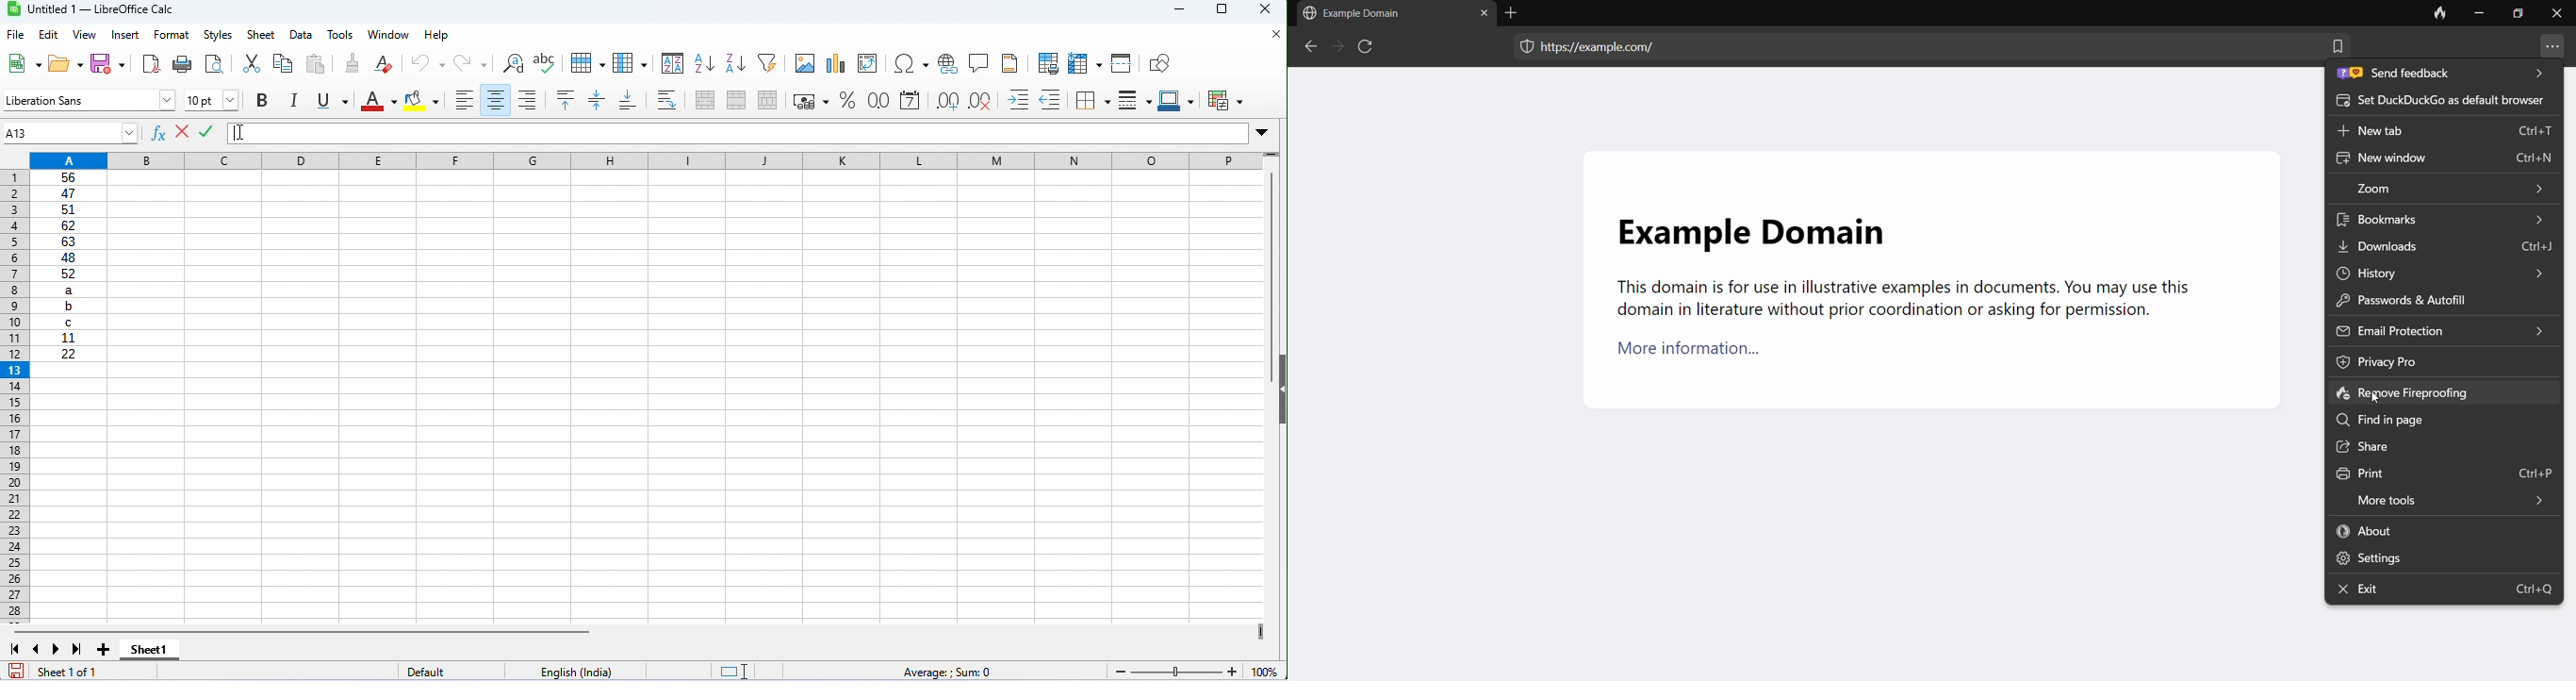  I want to click on last sheet, so click(77, 649).